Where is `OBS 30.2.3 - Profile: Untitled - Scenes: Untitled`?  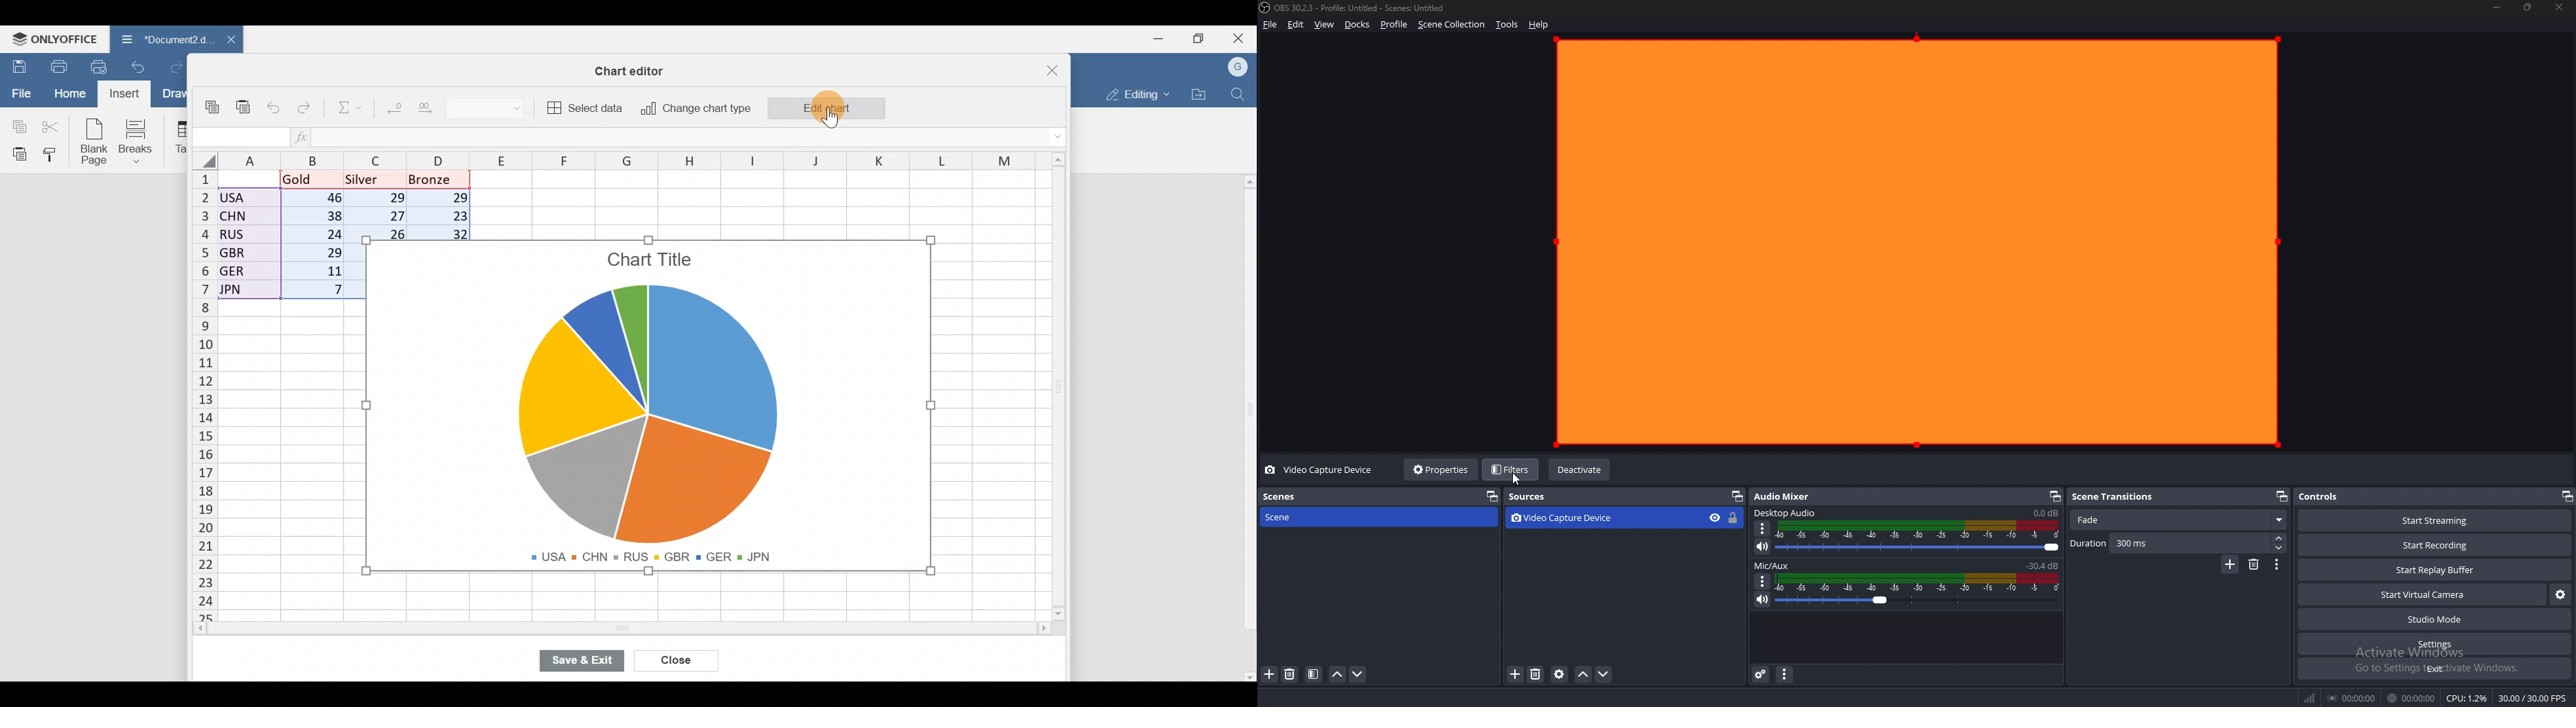
OBS 30.2.3 - Profile: Untitled - Scenes: Untitled is located at coordinates (1364, 9).